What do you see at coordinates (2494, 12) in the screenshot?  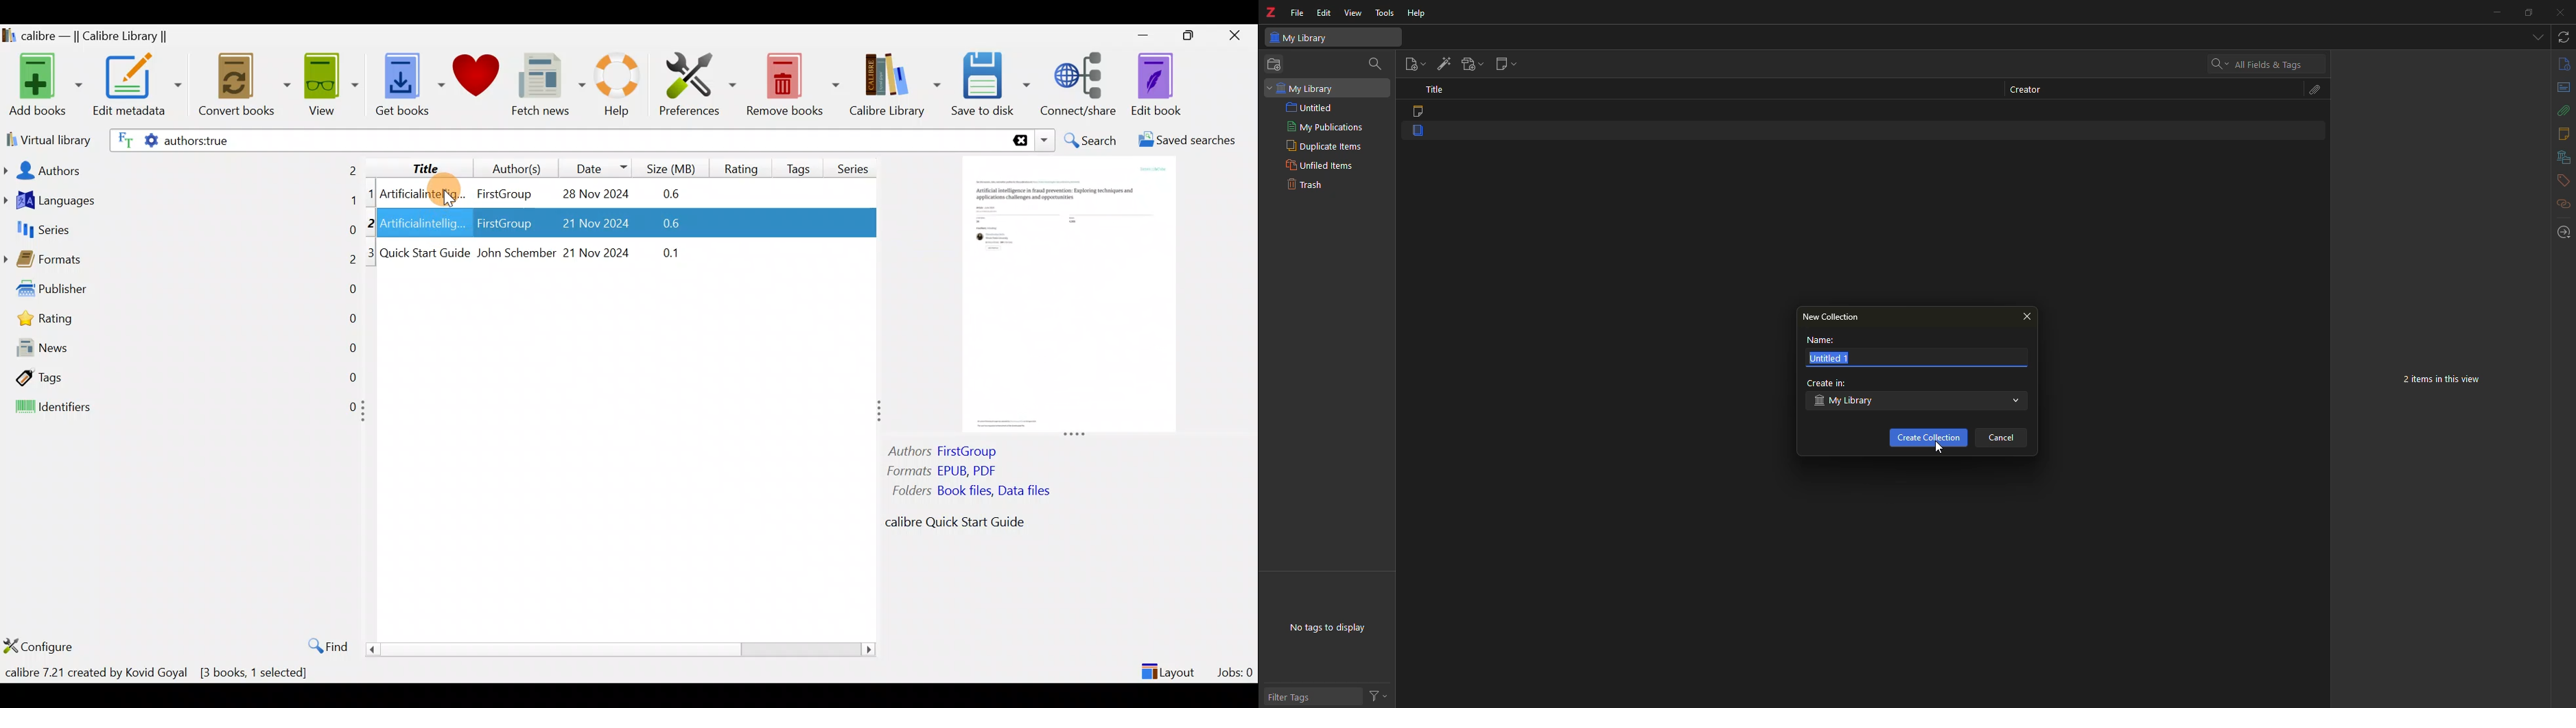 I see `minimize` at bounding box center [2494, 12].